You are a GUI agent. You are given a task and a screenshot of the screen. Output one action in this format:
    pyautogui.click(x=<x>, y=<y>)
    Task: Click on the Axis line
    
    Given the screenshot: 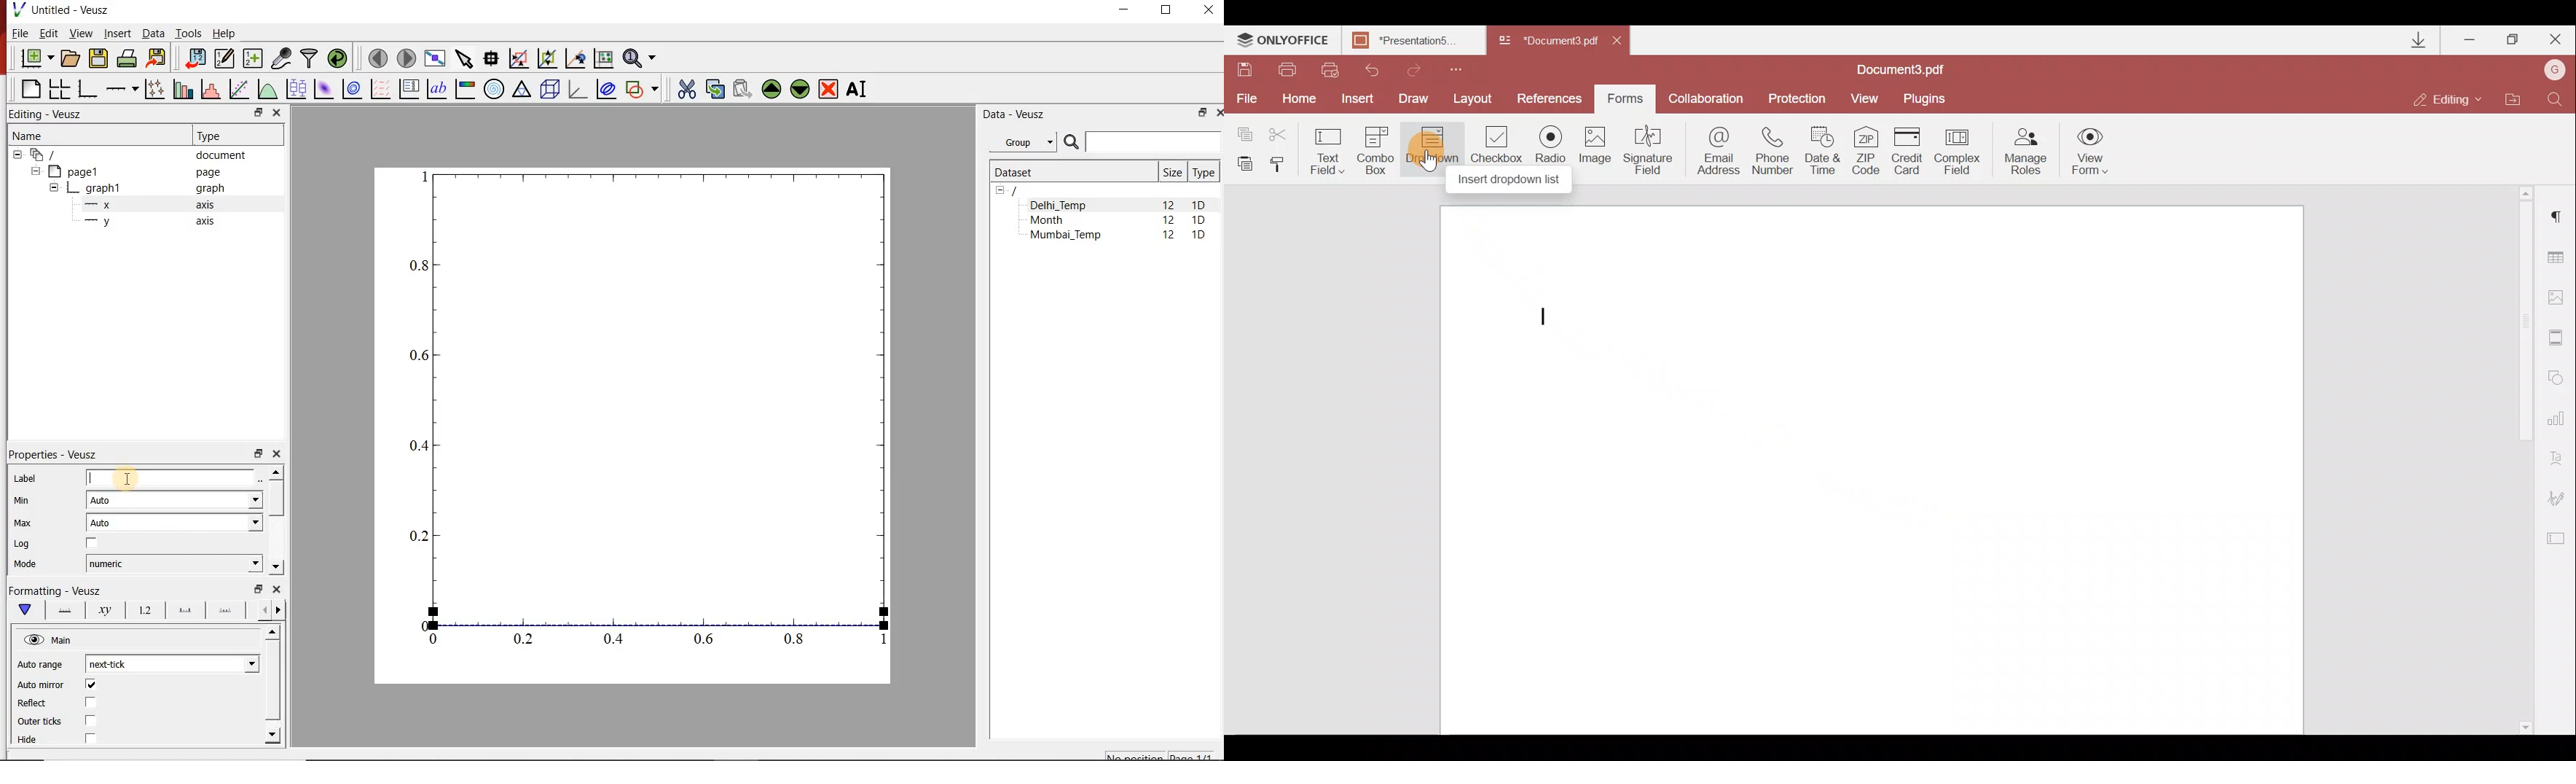 What is the action you would take?
    pyautogui.click(x=63, y=610)
    